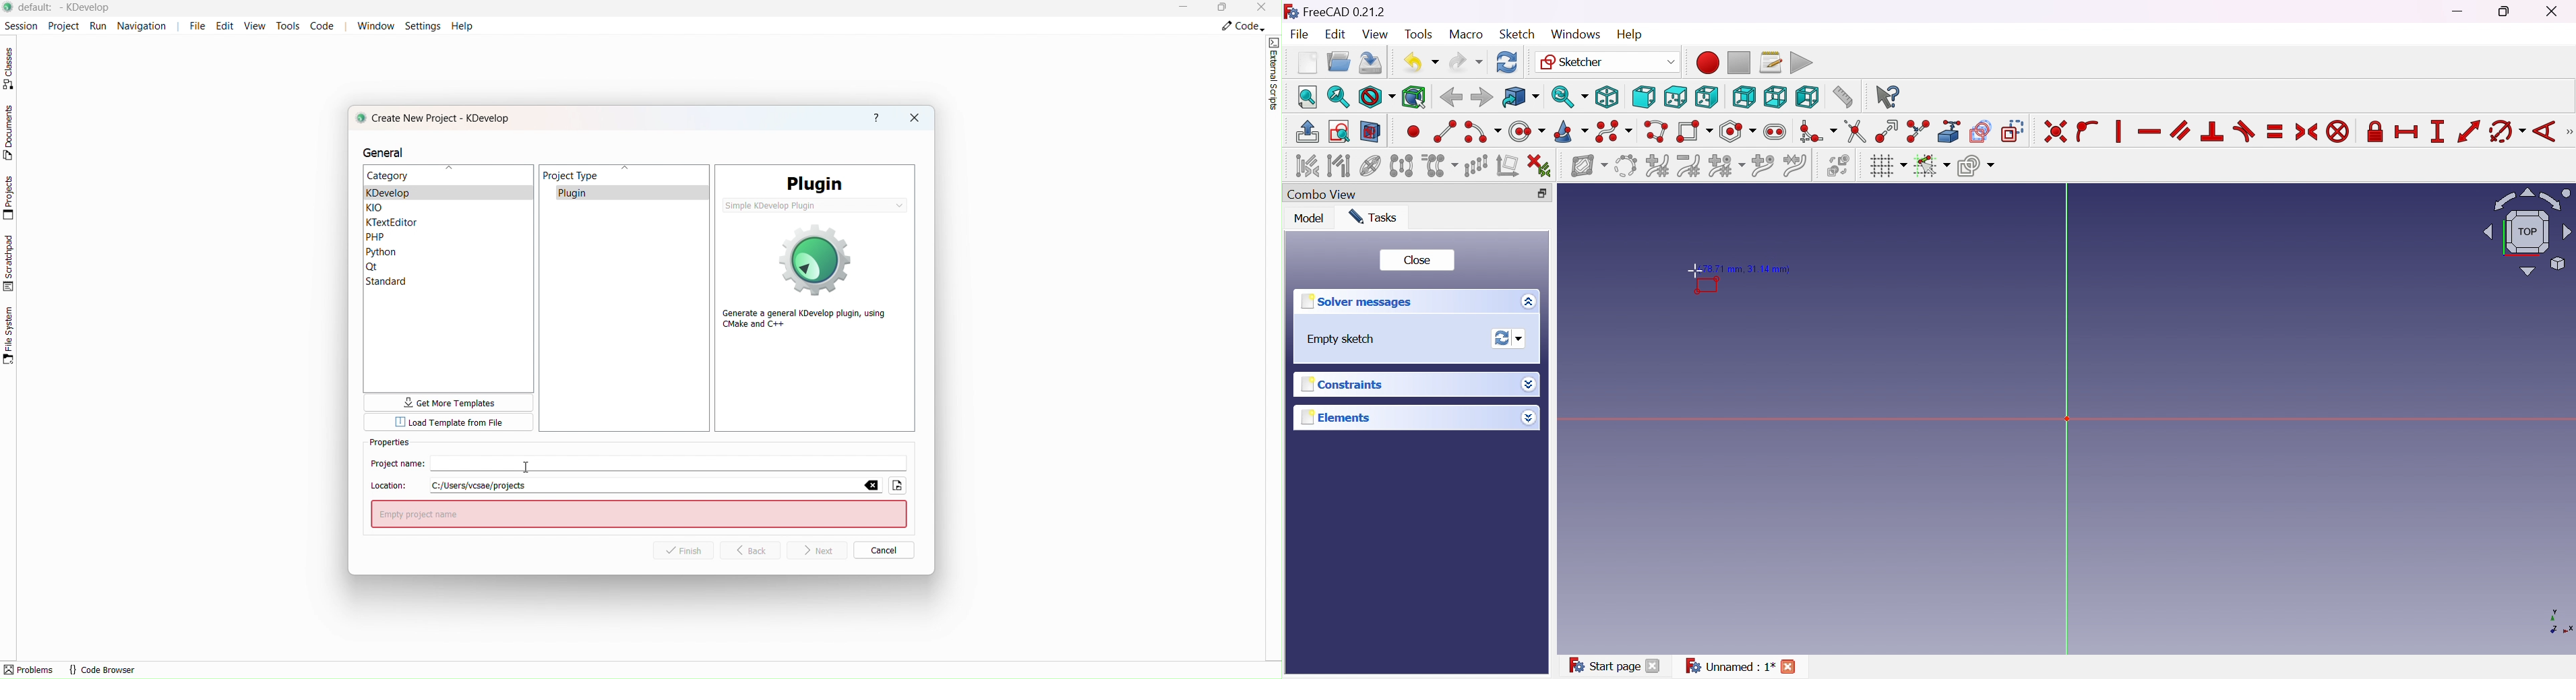 The height and width of the screenshot is (700, 2576). What do you see at coordinates (1746, 269) in the screenshot?
I see `(78.71 mm, 31.14mm)` at bounding box center [1746, 269].